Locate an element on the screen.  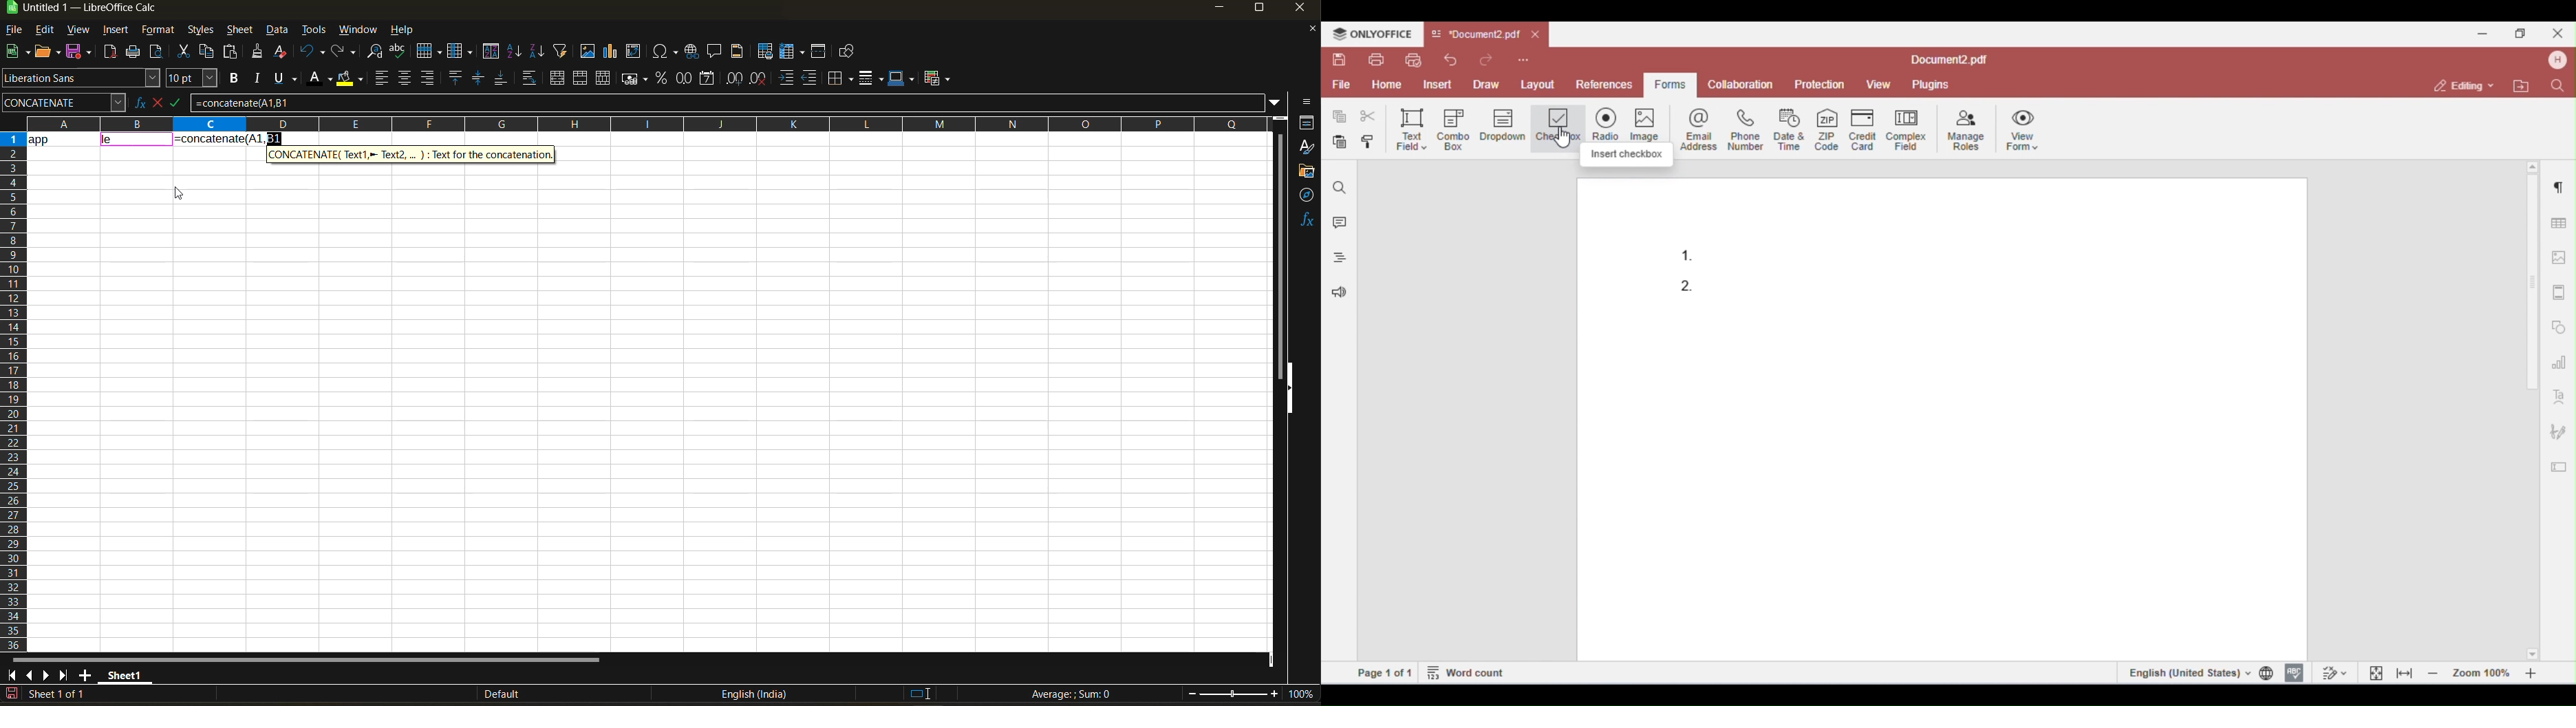
copy is located at coordinates (208, 52).